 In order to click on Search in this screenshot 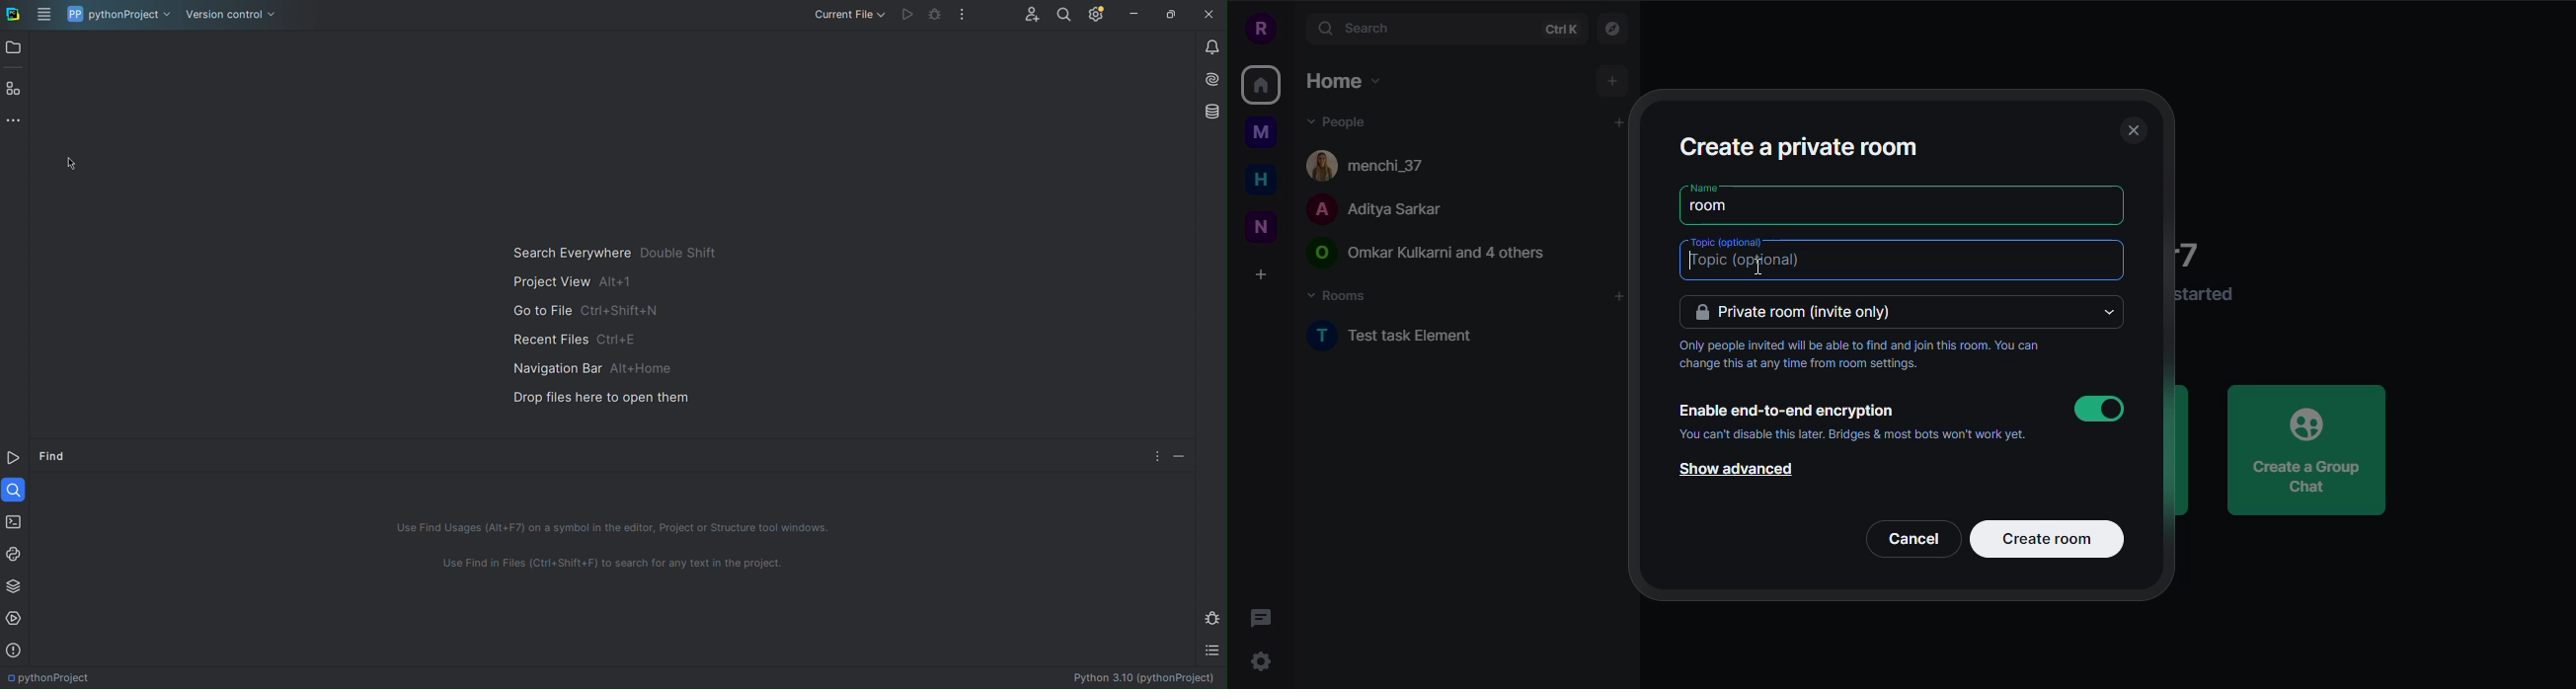, I will do `click(1068, 16)`.